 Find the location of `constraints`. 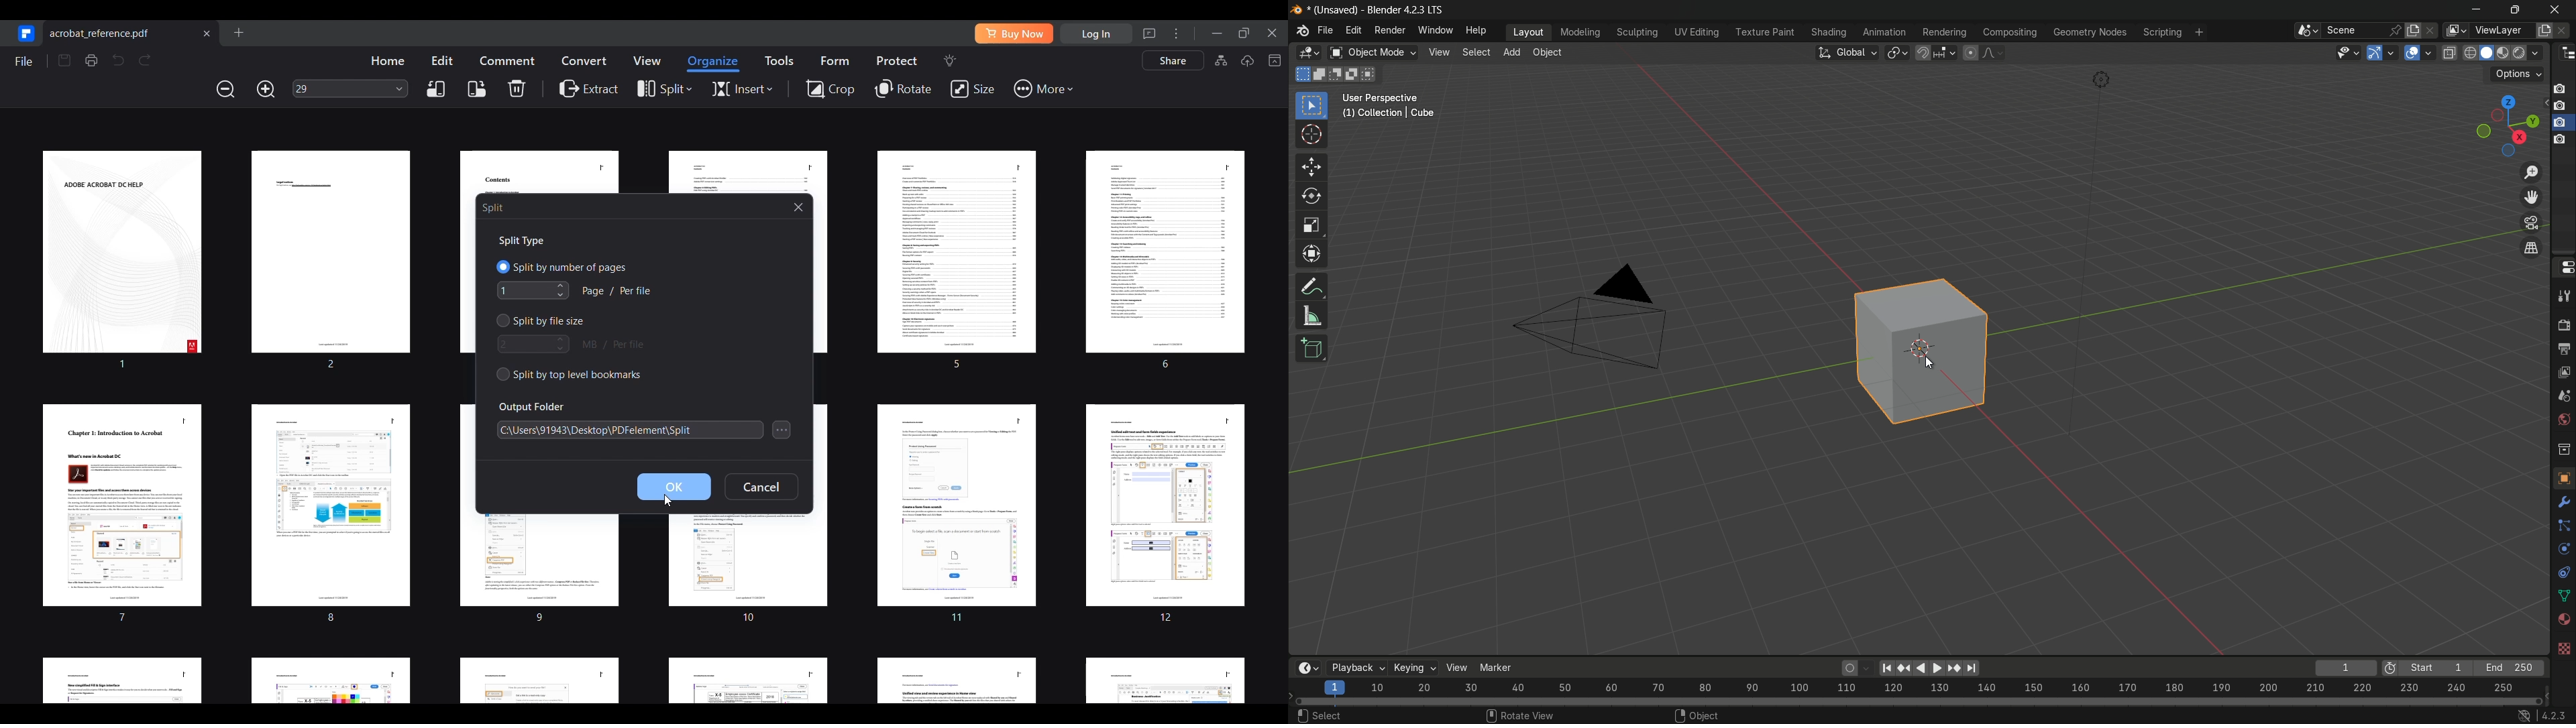

constraints is located at coordinates (2563, 573).